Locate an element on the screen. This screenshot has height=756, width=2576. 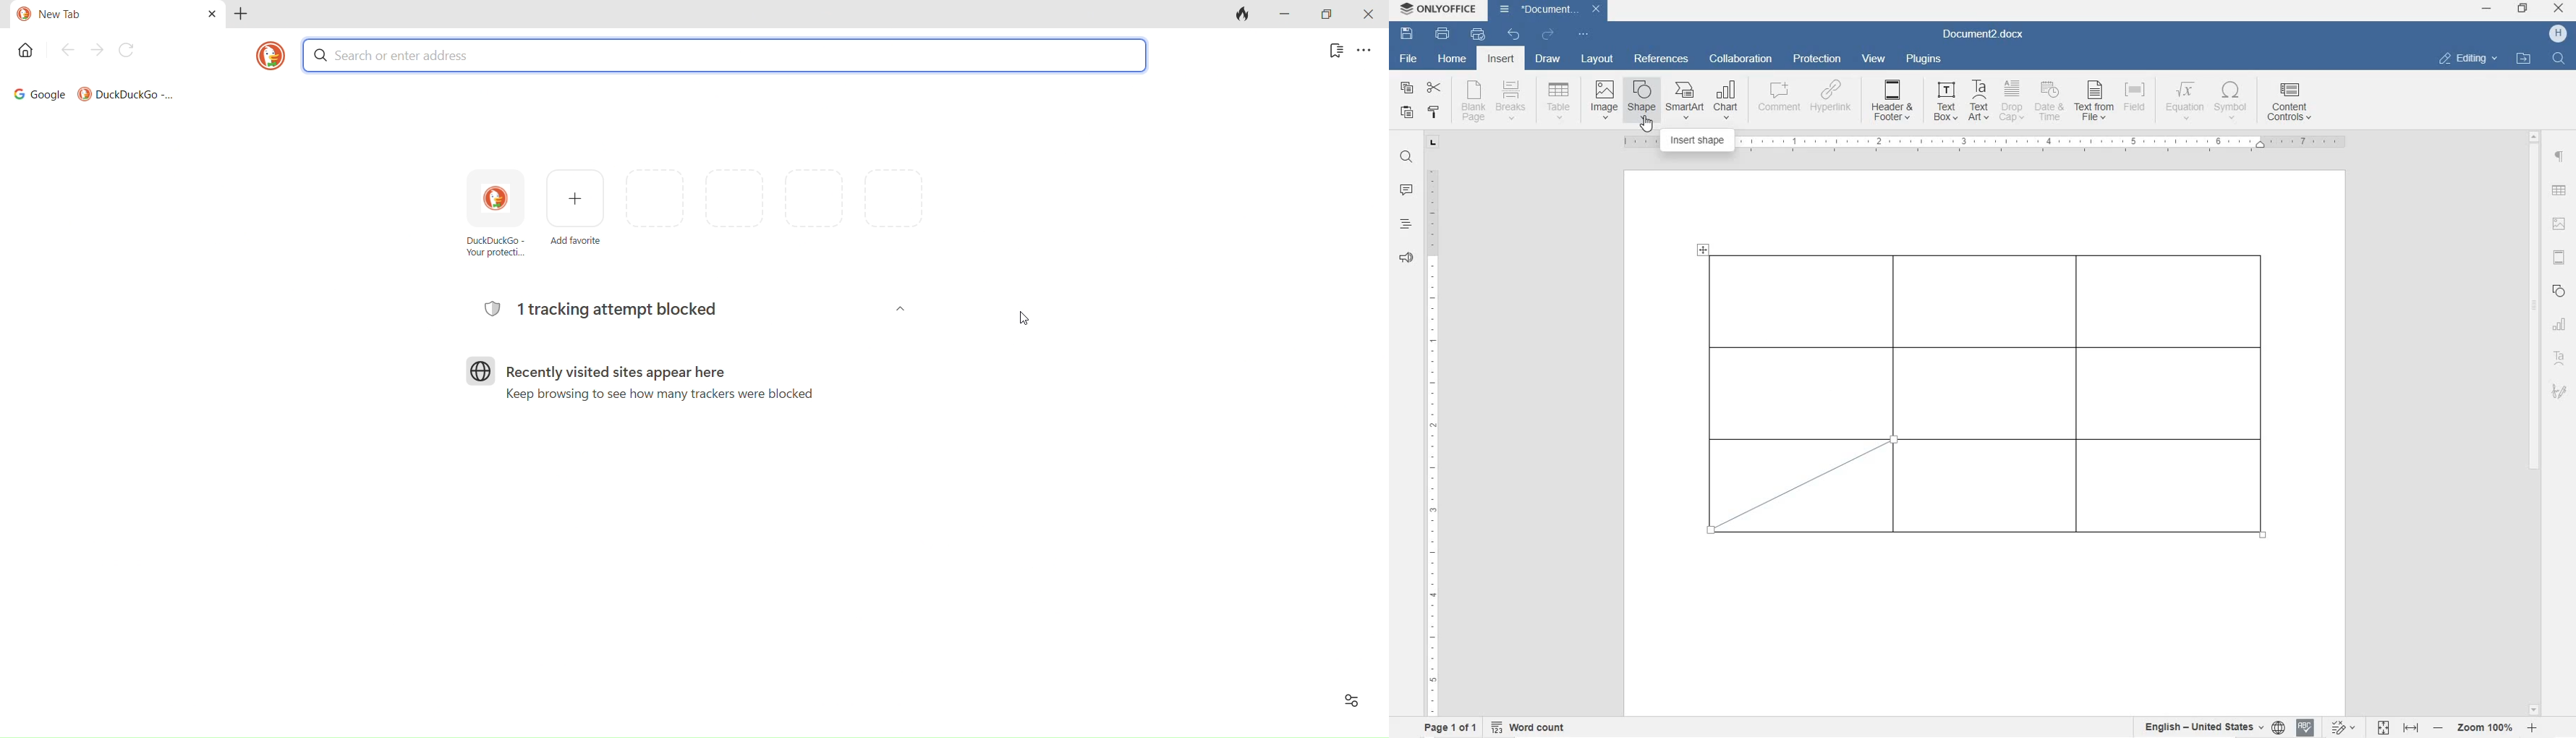
COMMENT is located at coordinates (1778, 101).